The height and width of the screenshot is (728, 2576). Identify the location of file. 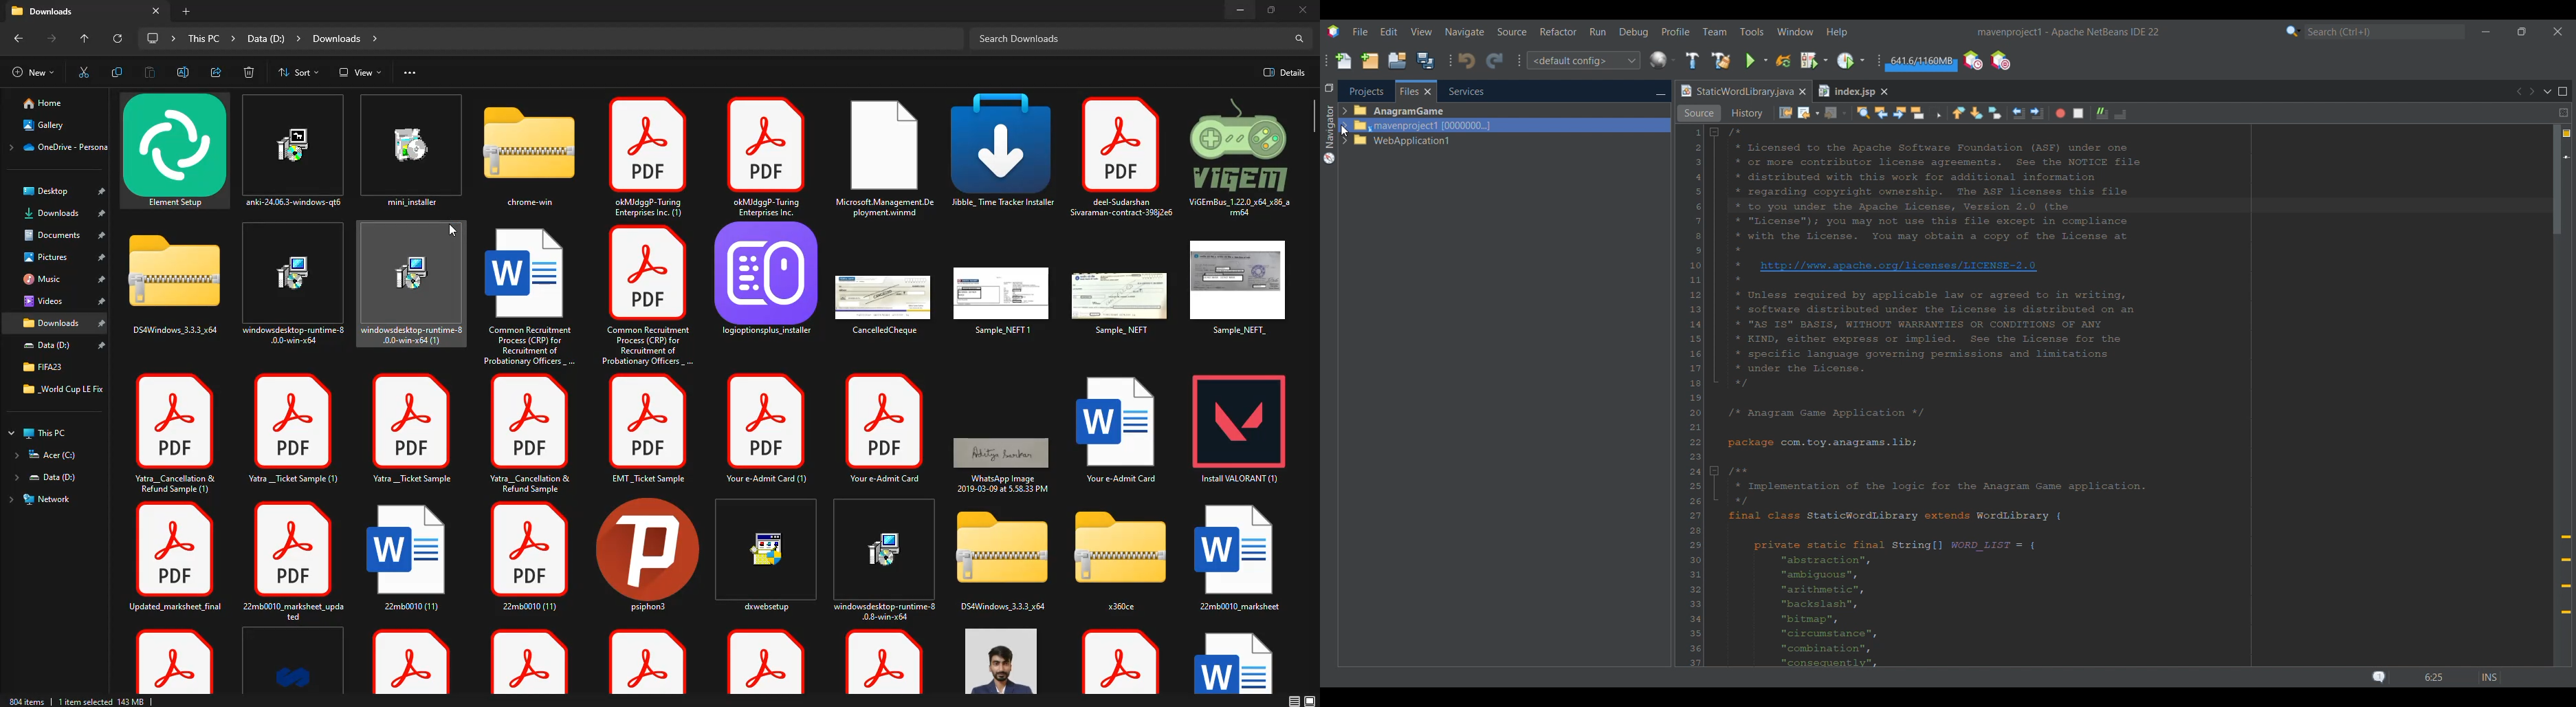
(533, 558).